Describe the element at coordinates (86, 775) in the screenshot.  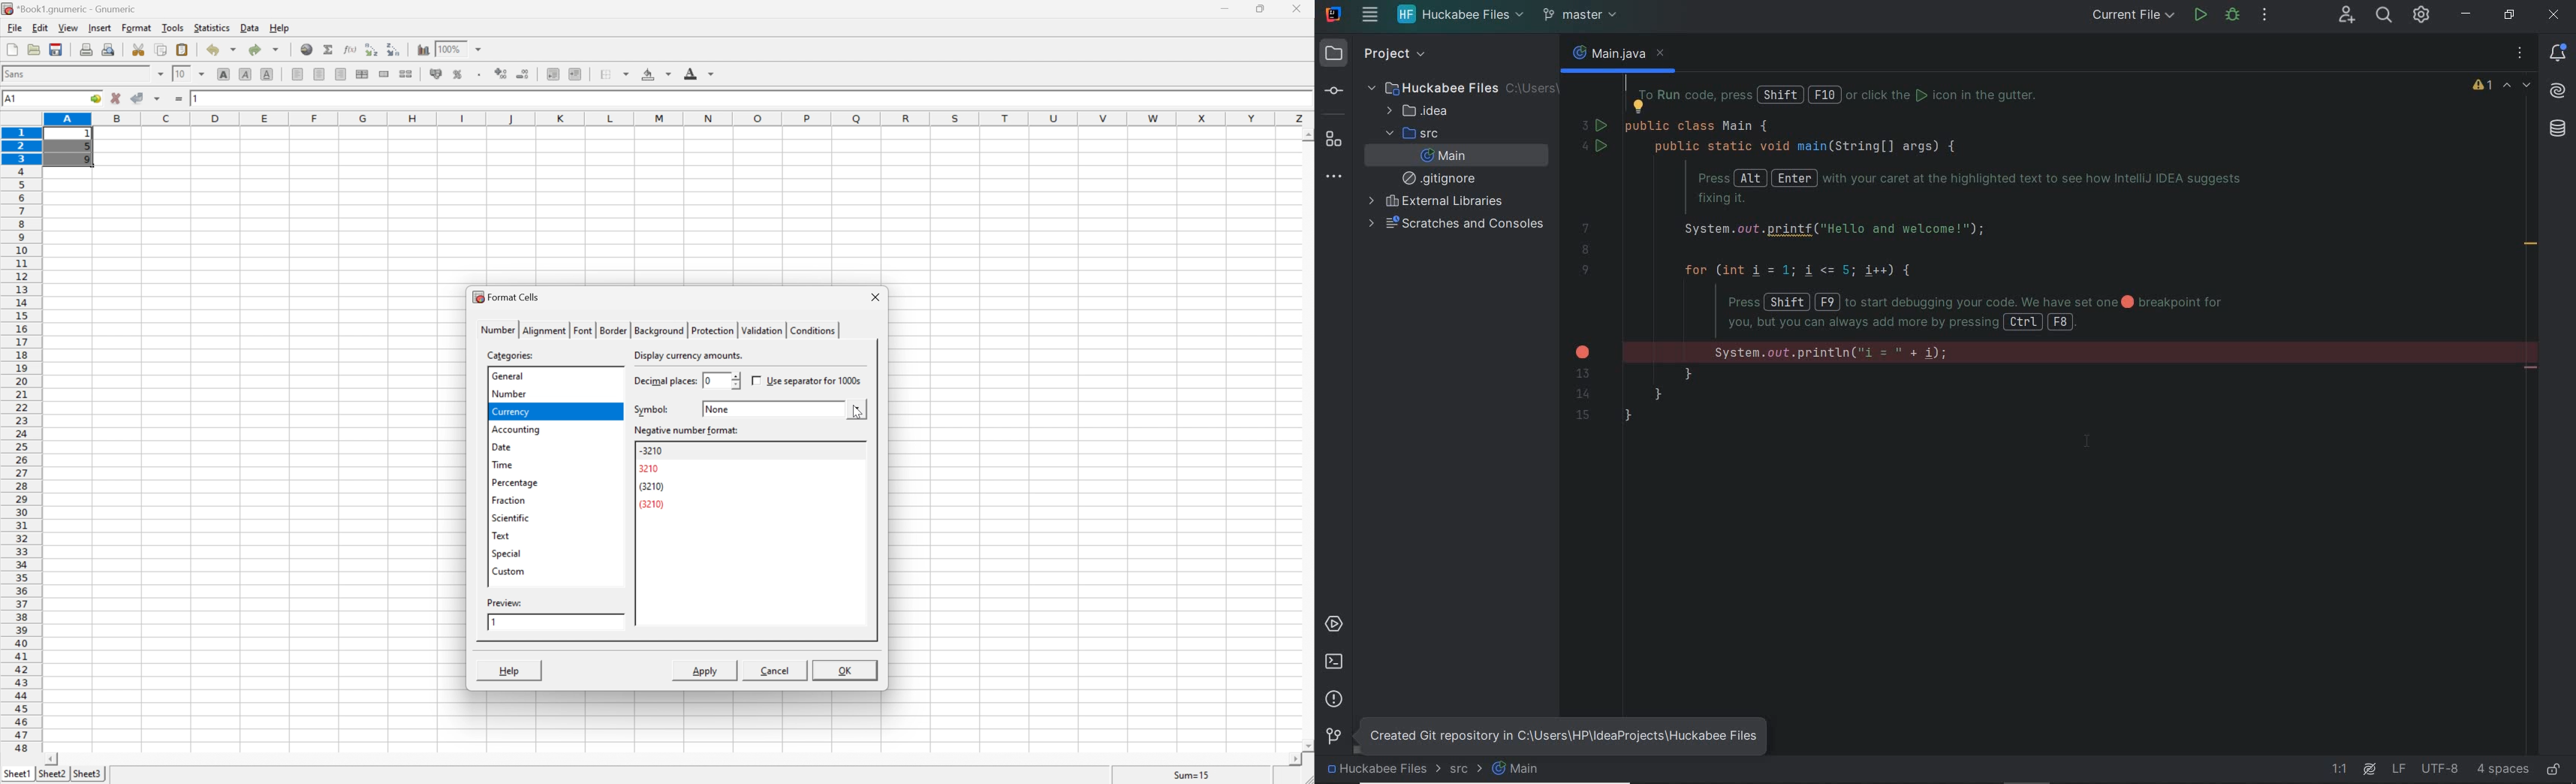
I see `sheet3` at that location.